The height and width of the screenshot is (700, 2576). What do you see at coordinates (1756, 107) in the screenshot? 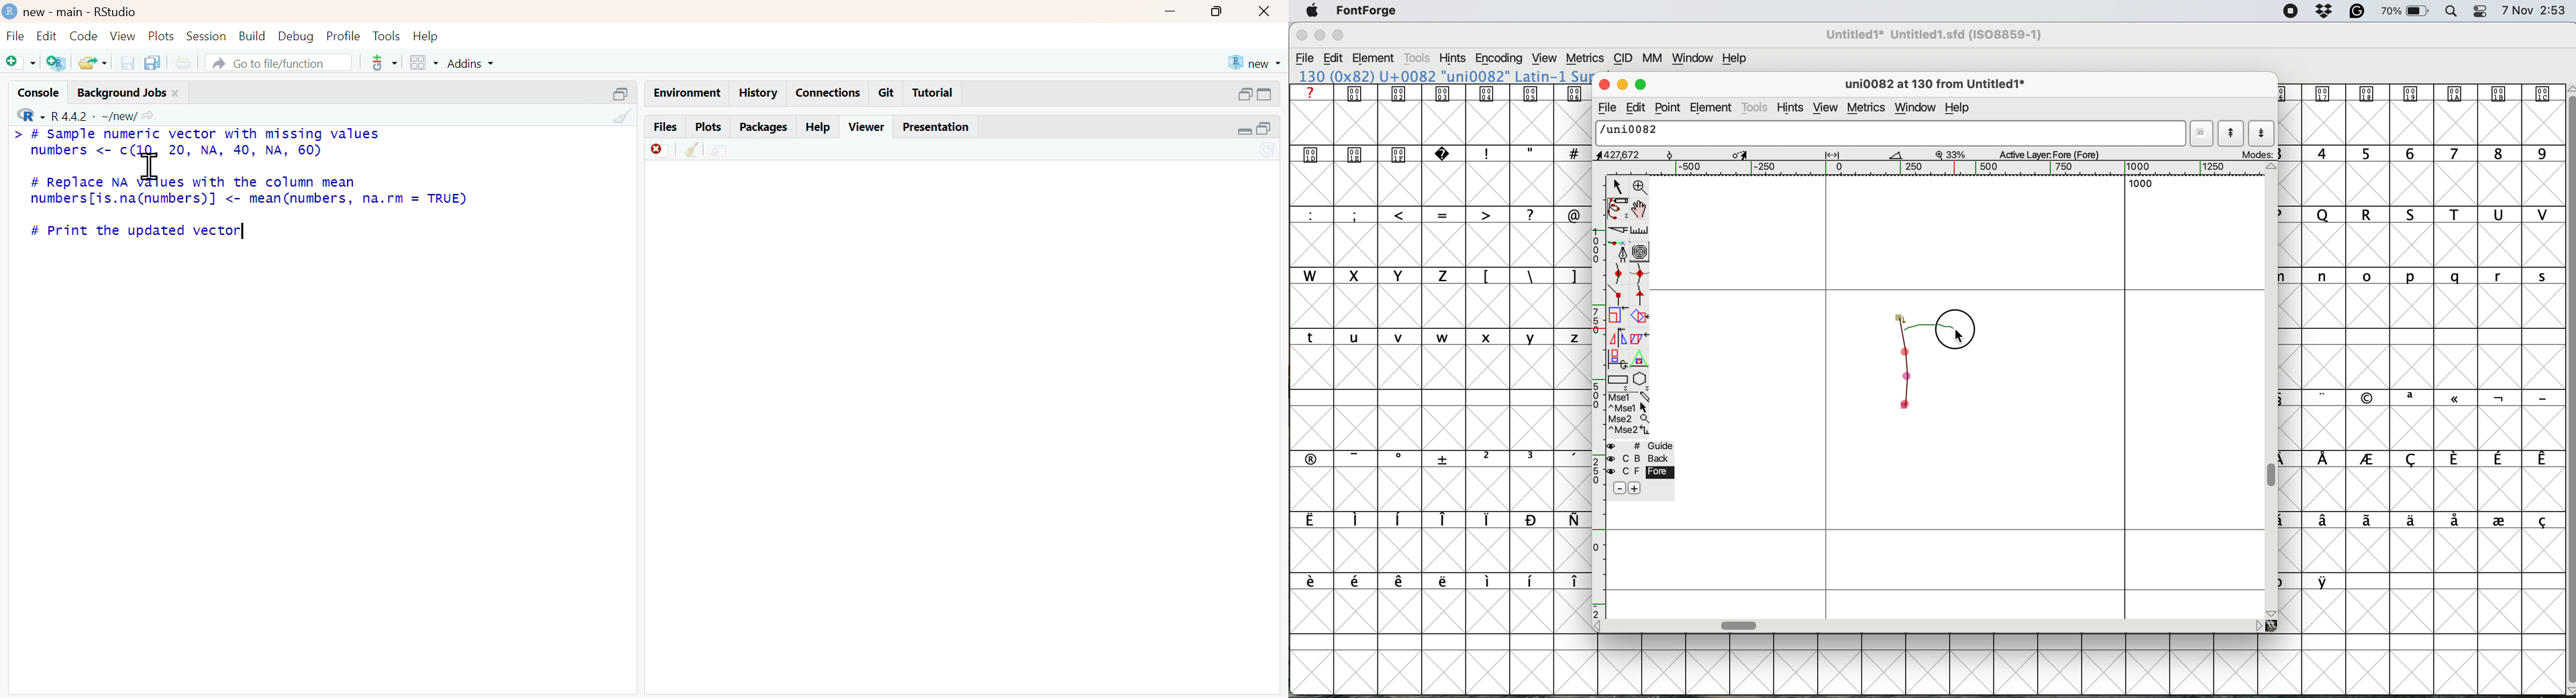
I see `tools` at bounding box center [1756, 107].